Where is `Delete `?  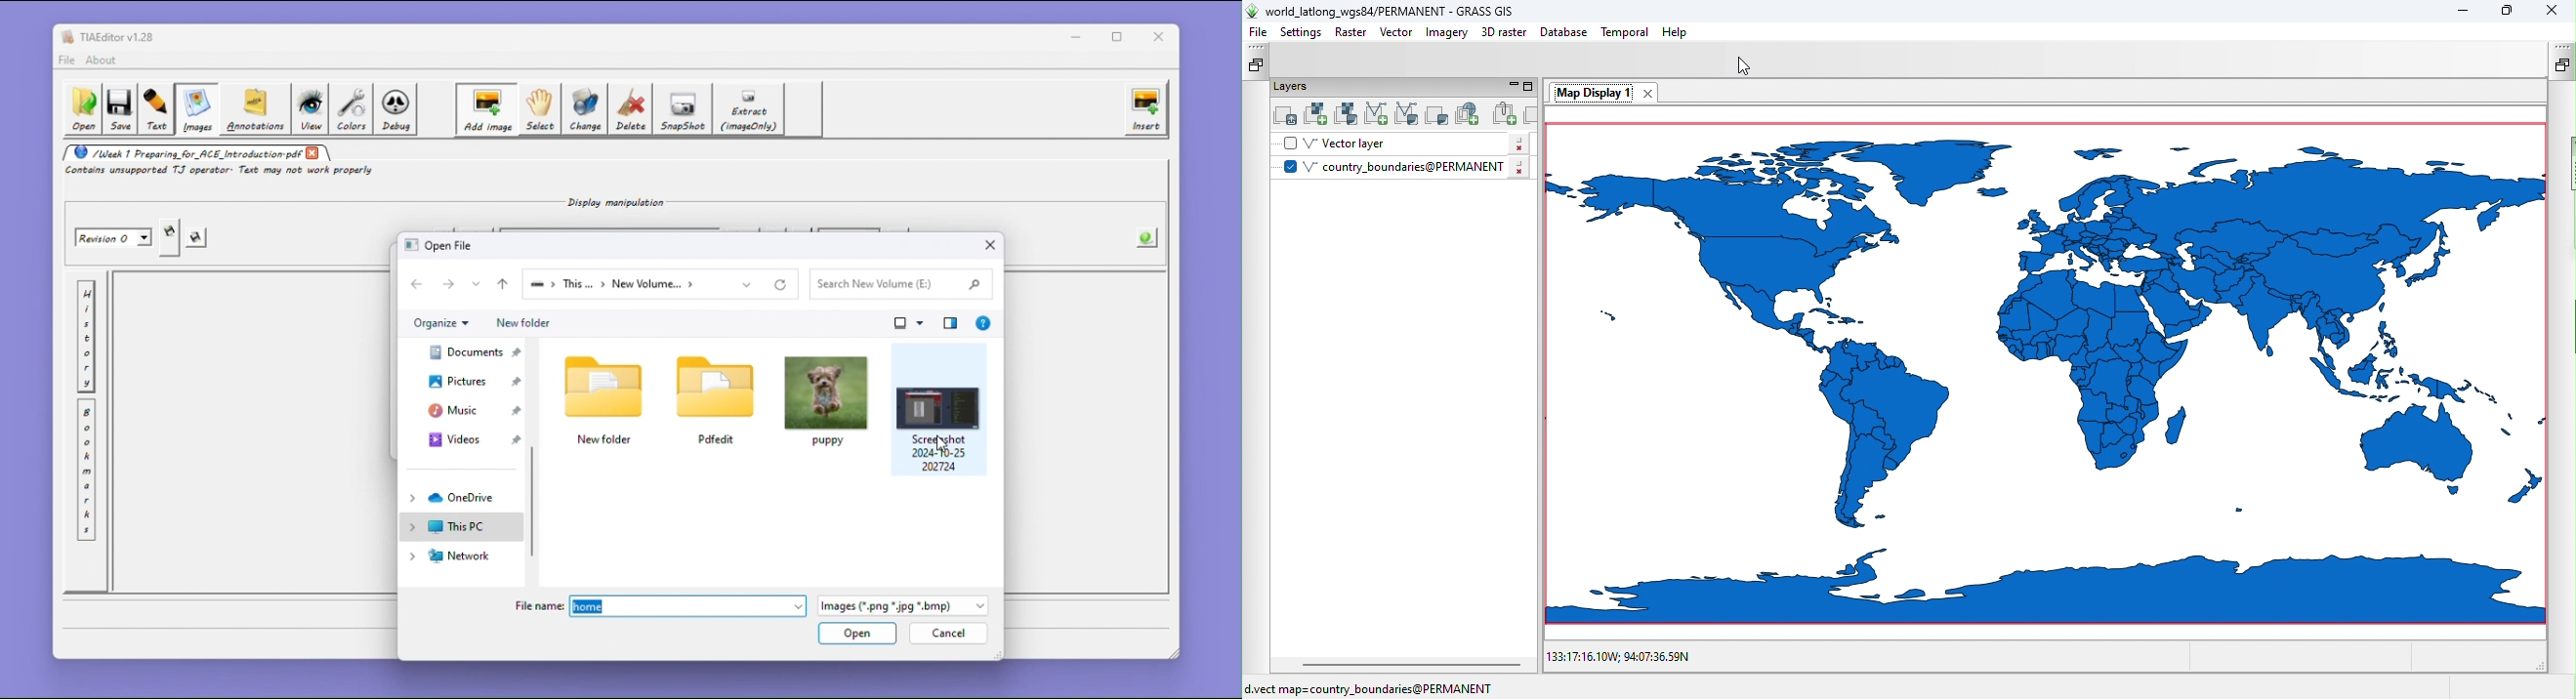
Delete  is located at coordinates (632, 109).